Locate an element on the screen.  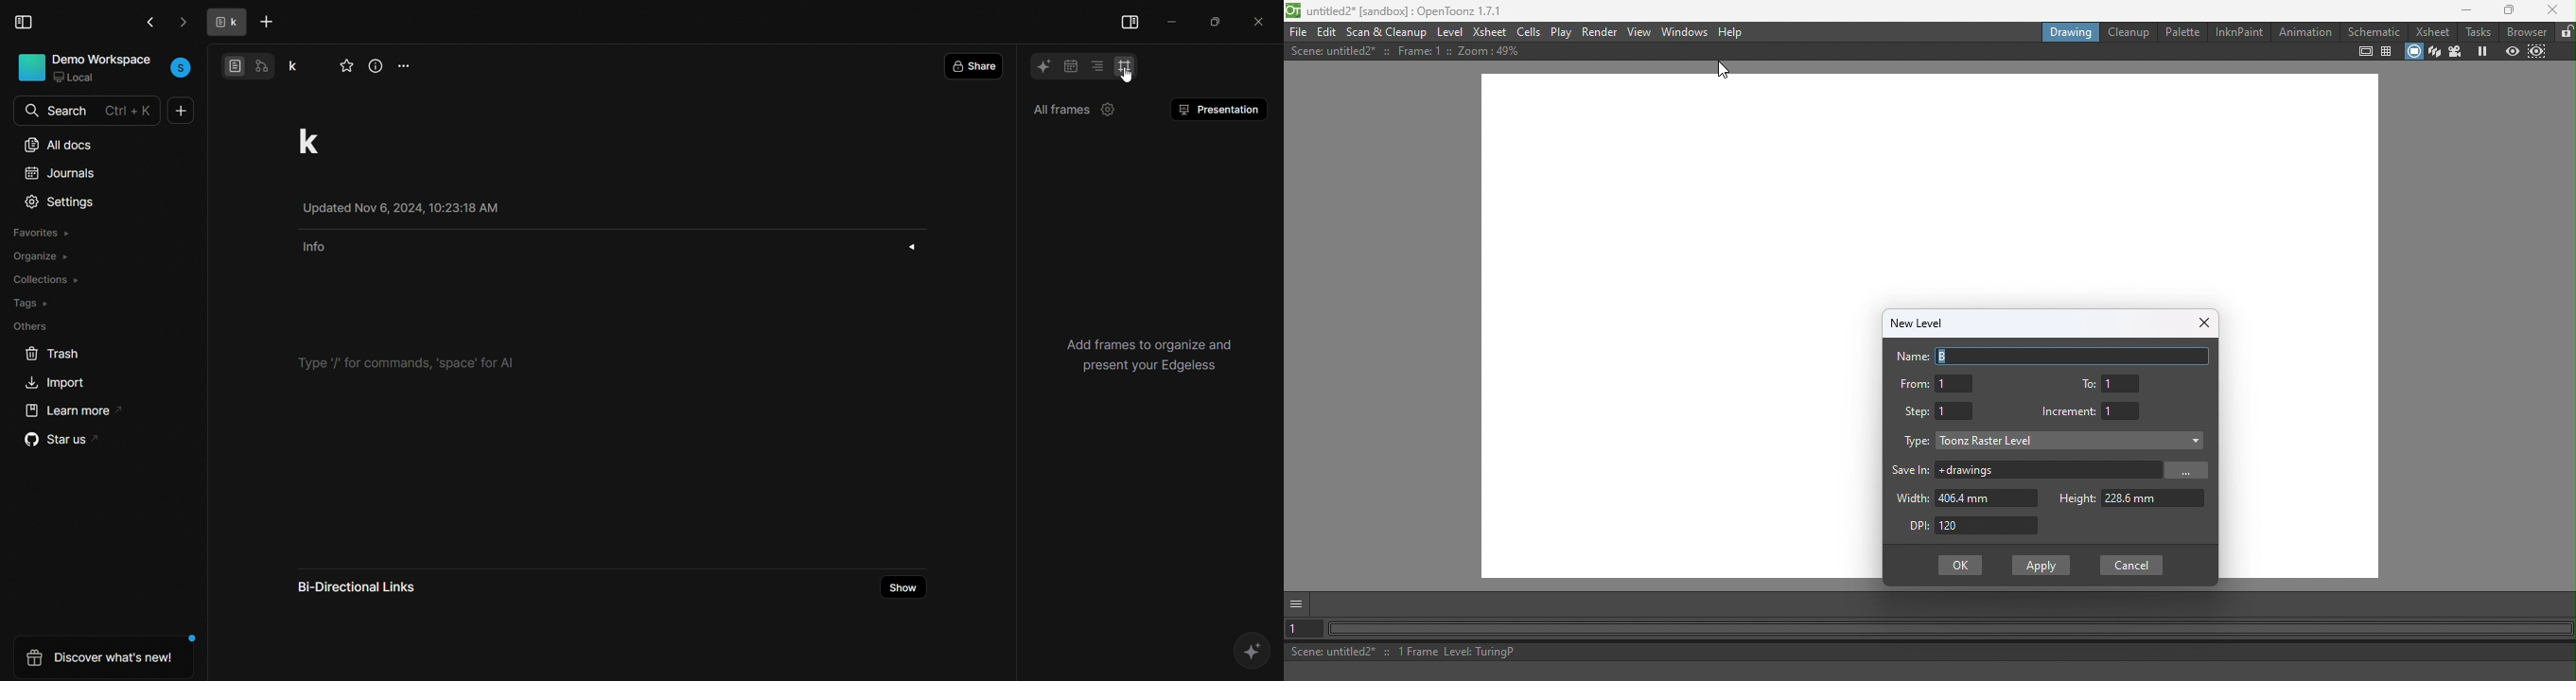
Step is located at coordinates (1917, 412).